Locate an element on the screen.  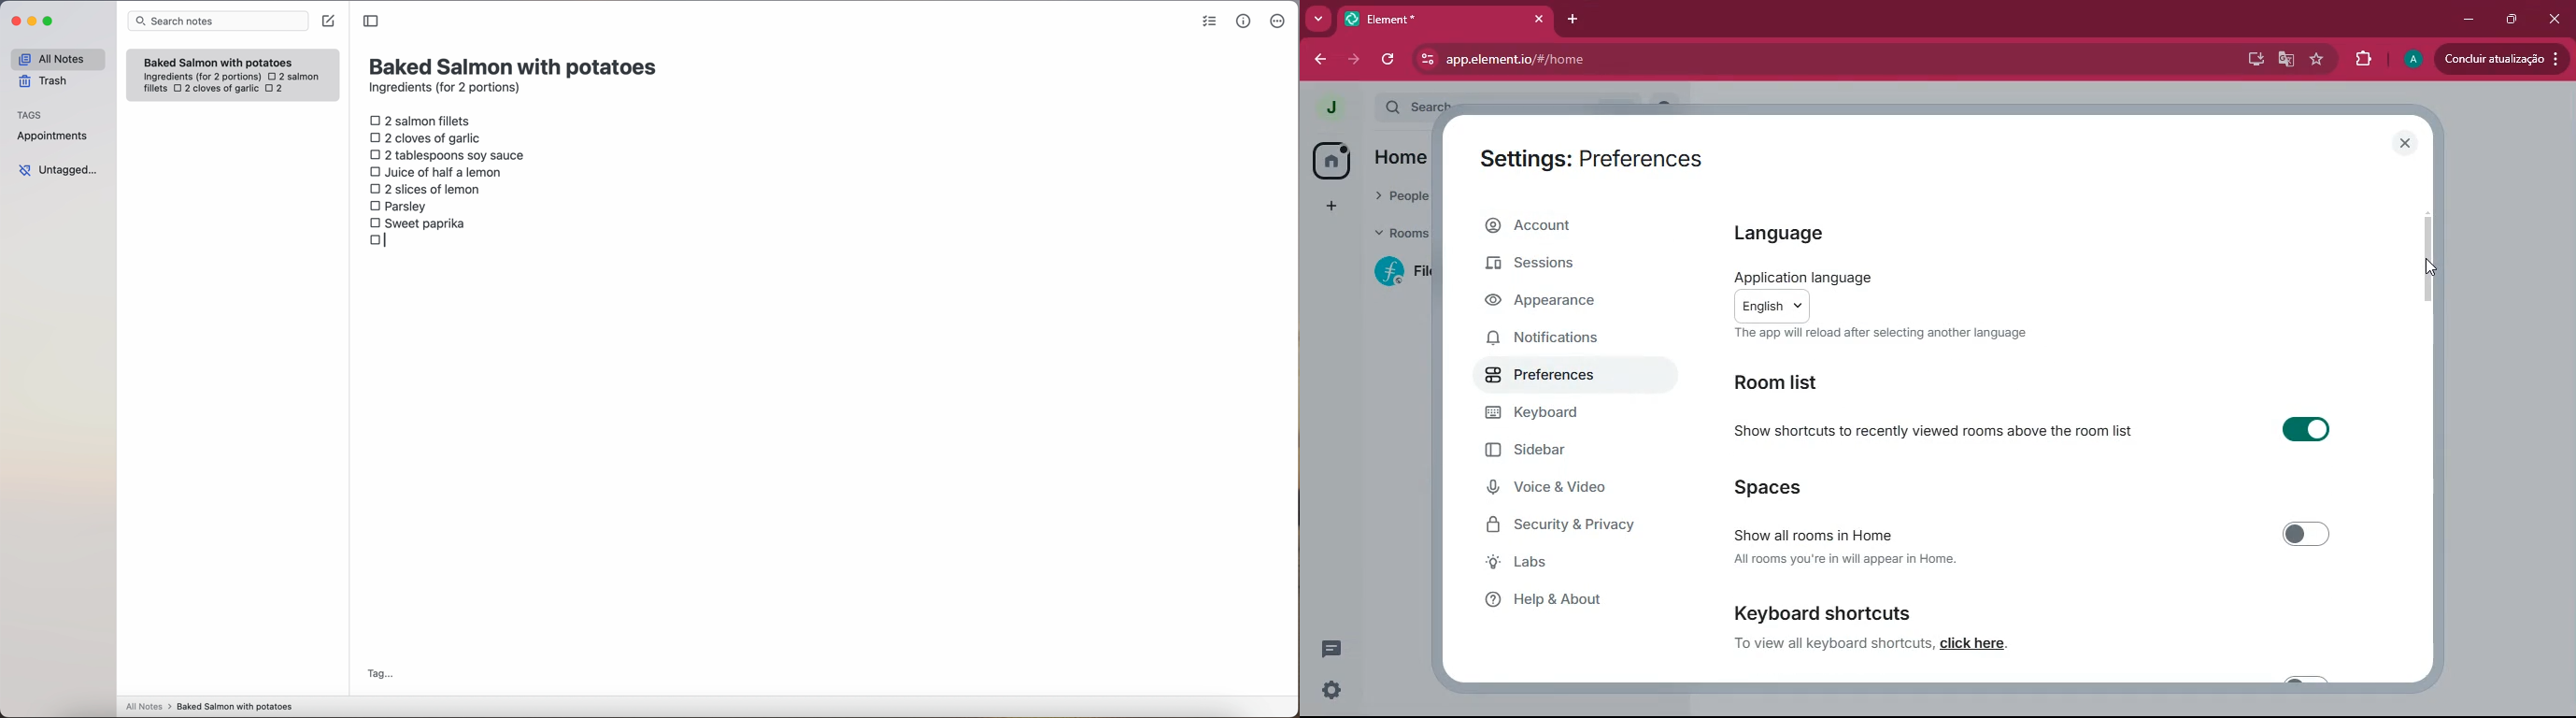
parsley is located at coordinates (398, 205).